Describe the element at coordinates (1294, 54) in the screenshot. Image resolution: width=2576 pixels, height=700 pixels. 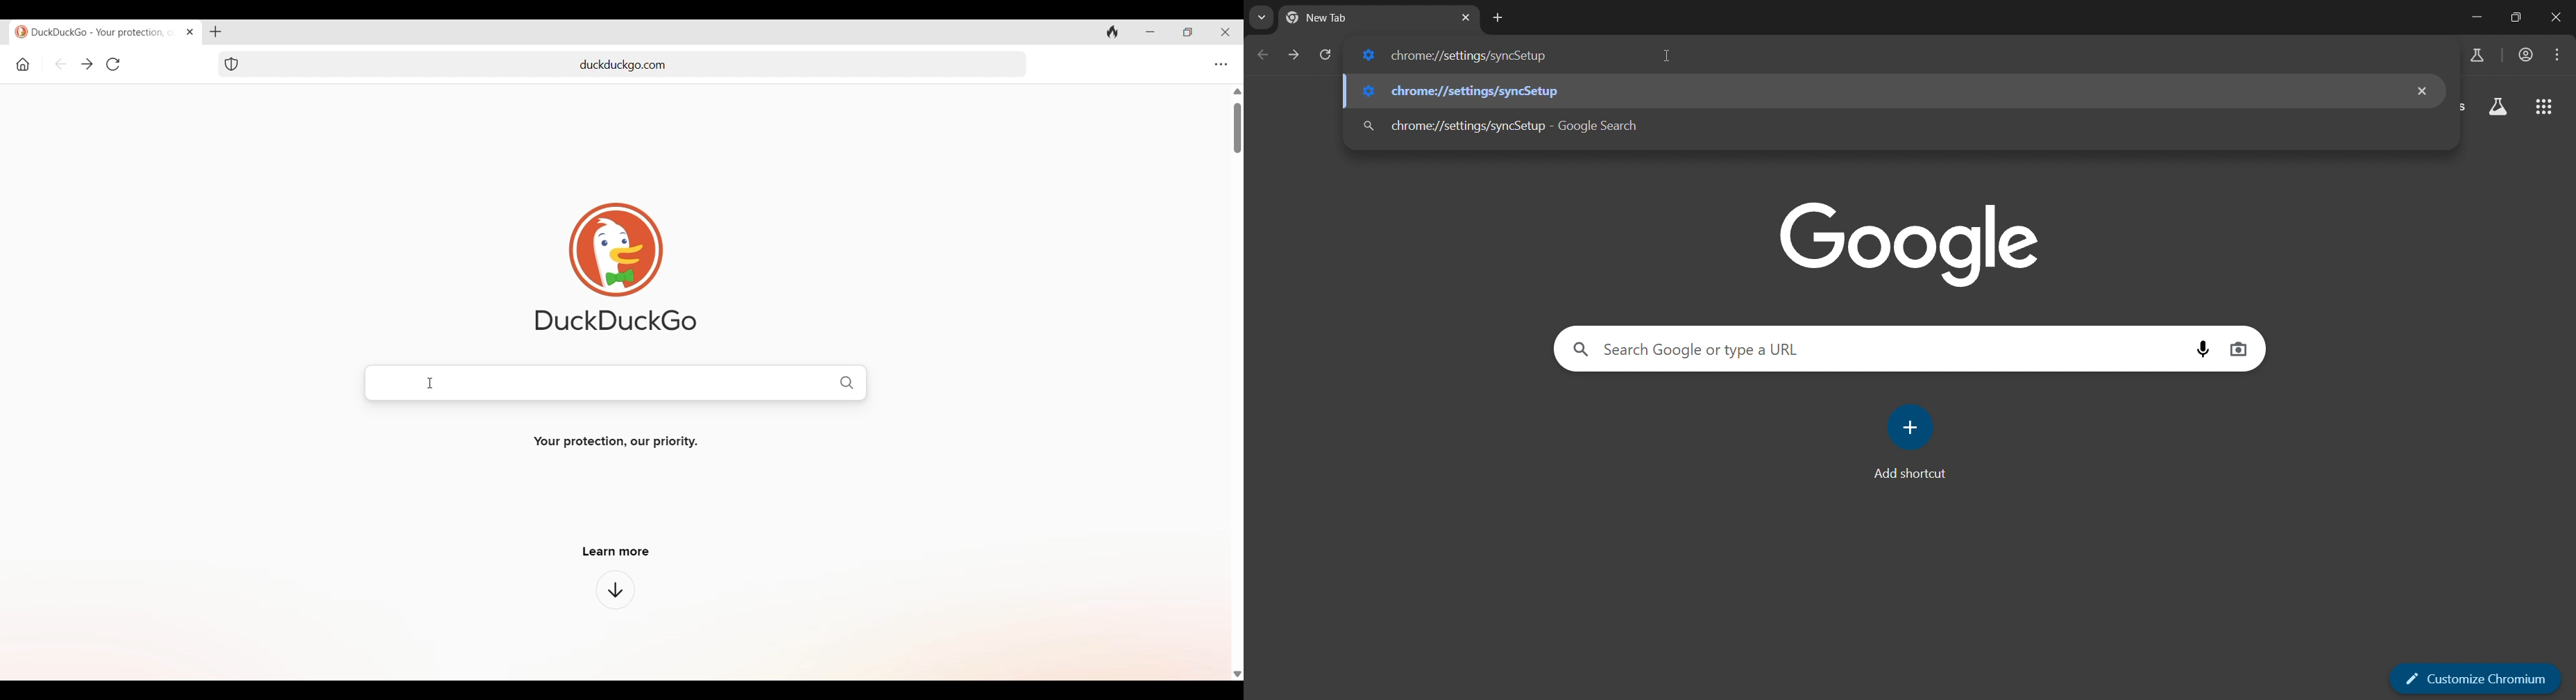
I see `go forward page` at that location.